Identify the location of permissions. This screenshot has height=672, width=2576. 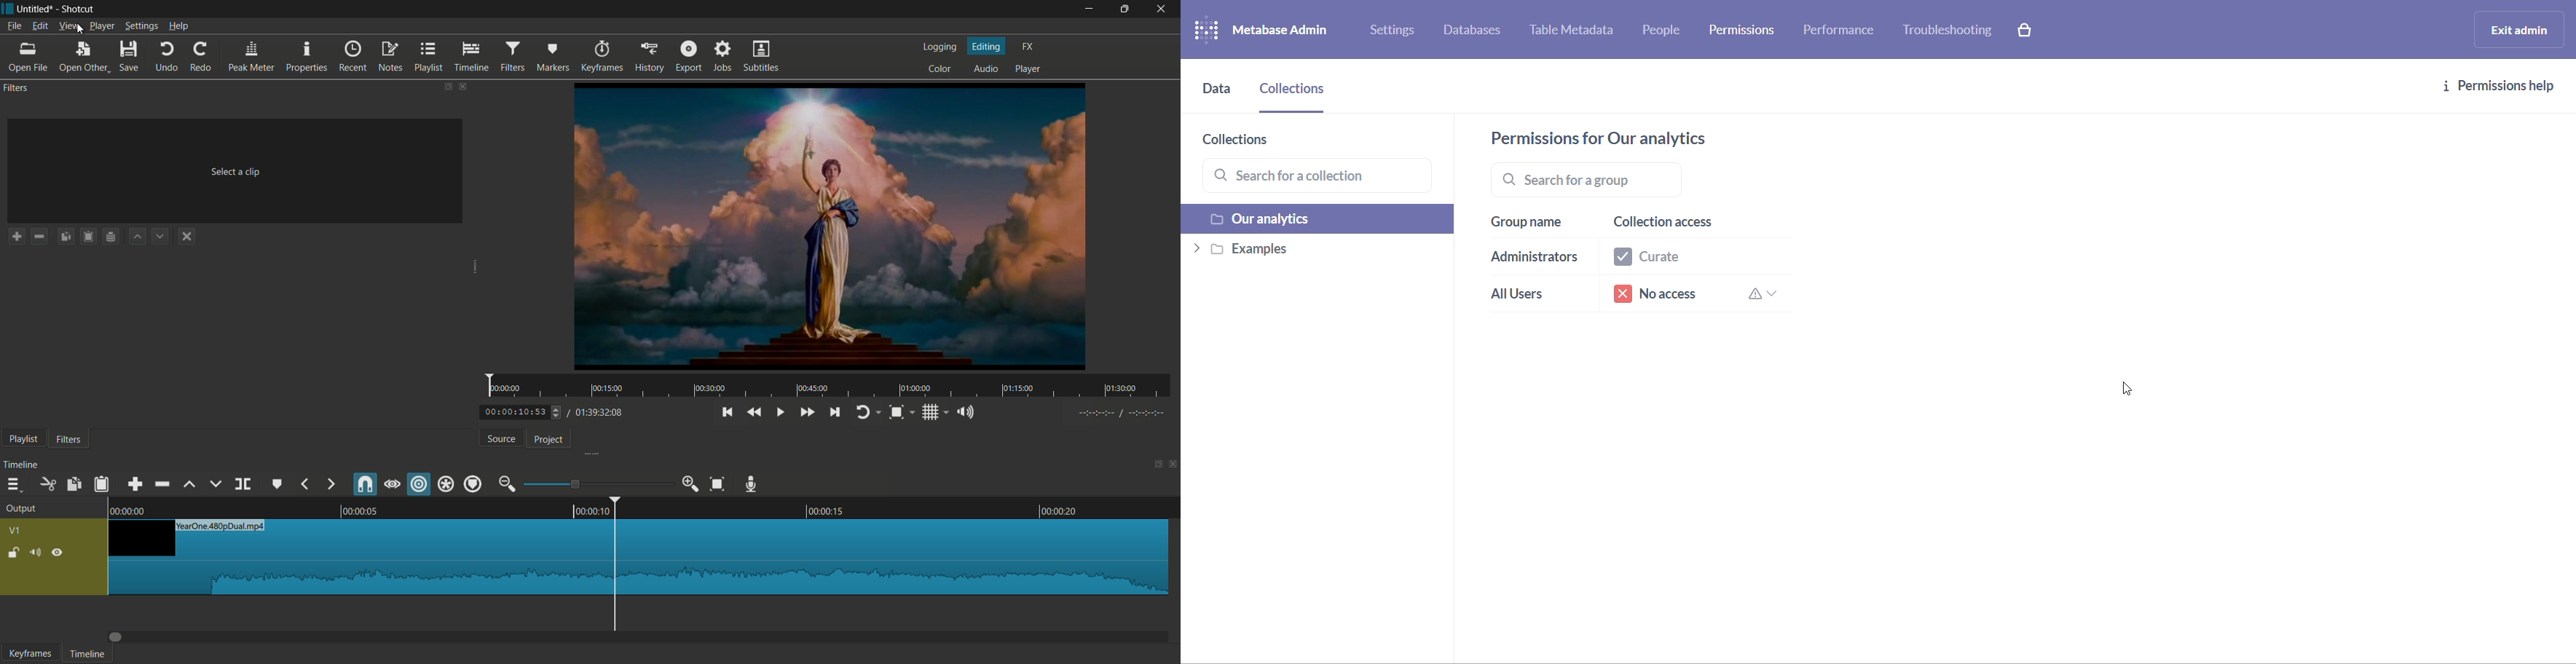
(1746, 28).